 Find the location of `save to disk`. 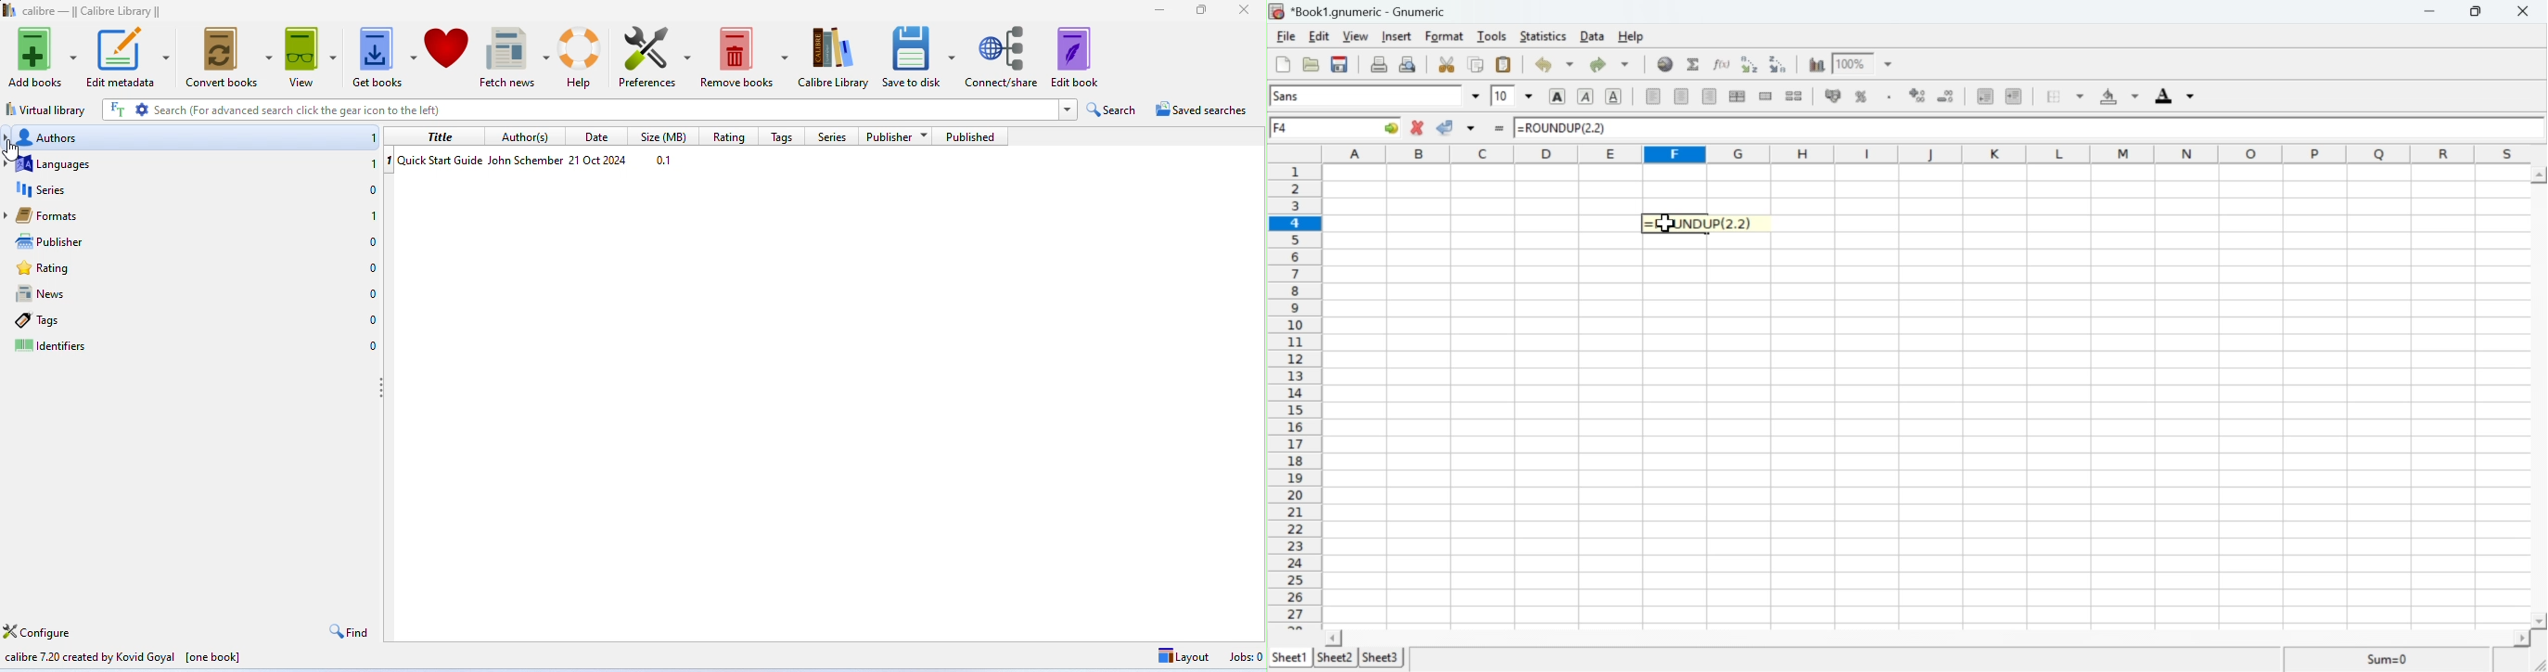

save to disk is located at coordinates (918, 55).